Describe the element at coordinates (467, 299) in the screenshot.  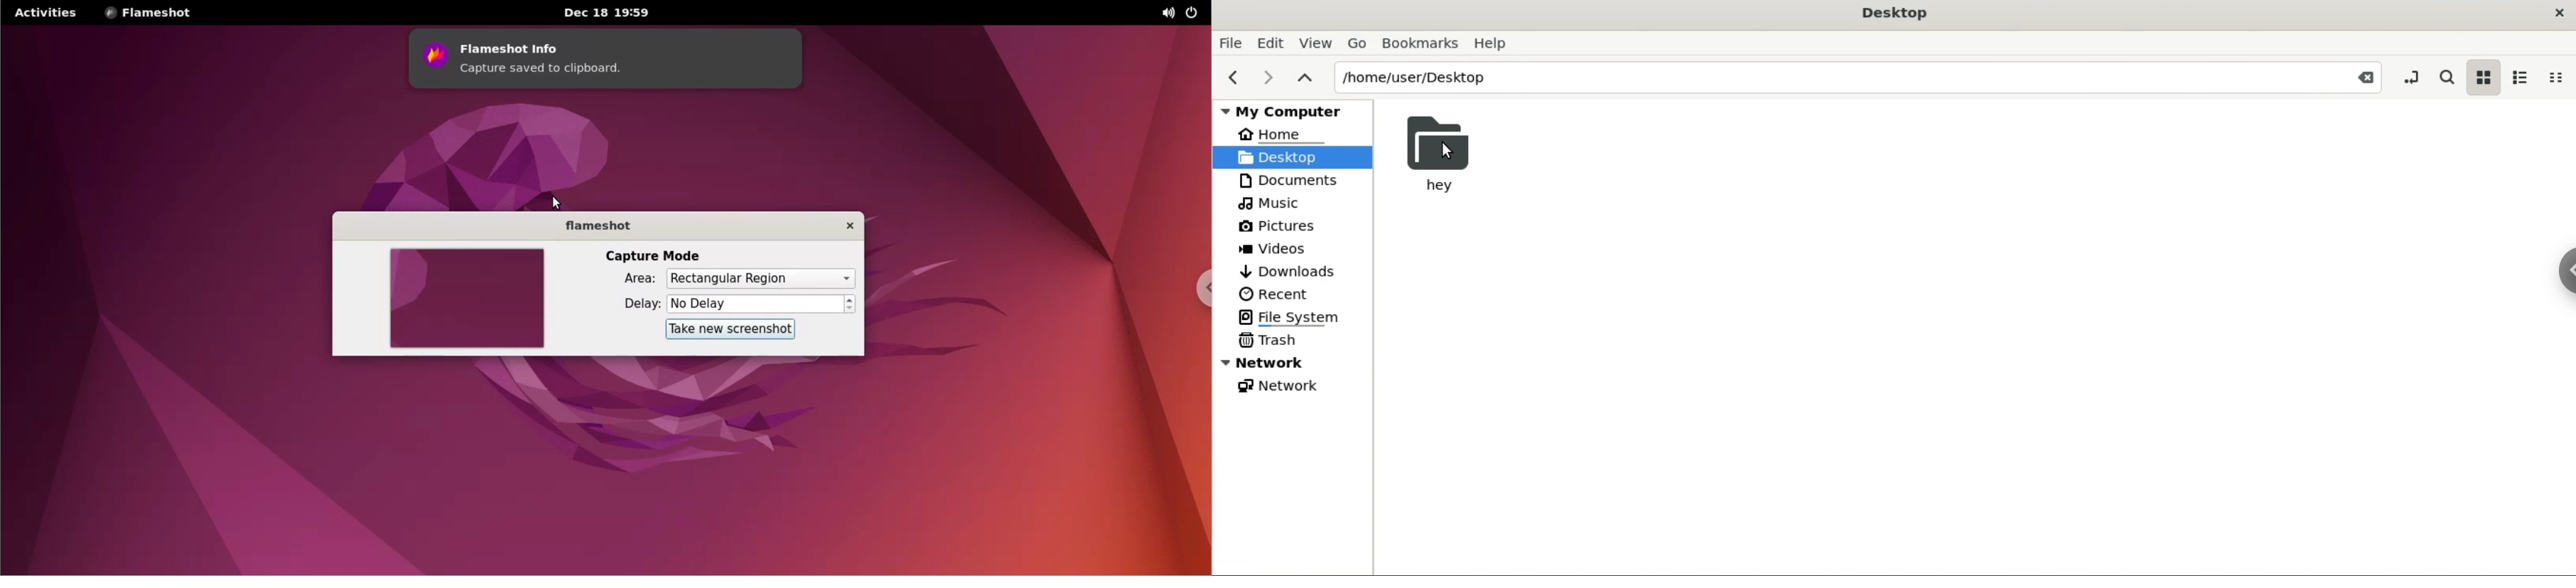
I see `screenshot preview` at that location.